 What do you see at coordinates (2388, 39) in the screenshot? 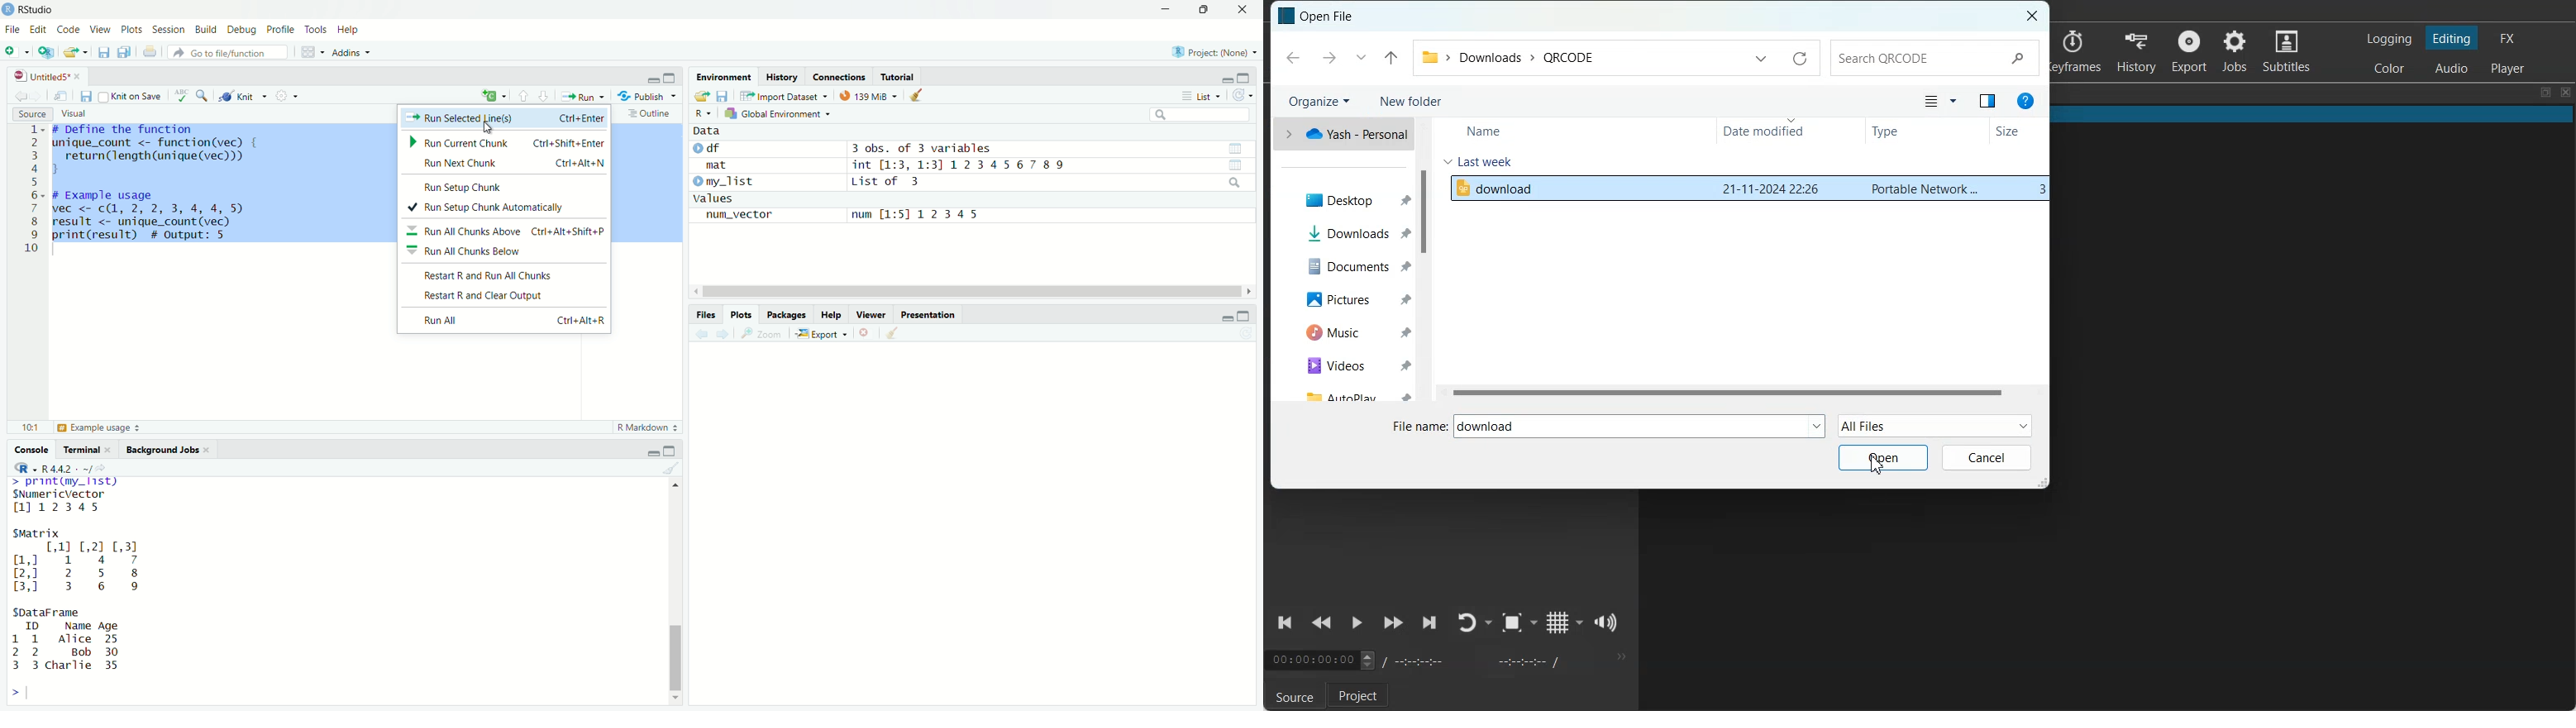
I see `Switching to Logging Layout` at bounding box center [2388, 39].